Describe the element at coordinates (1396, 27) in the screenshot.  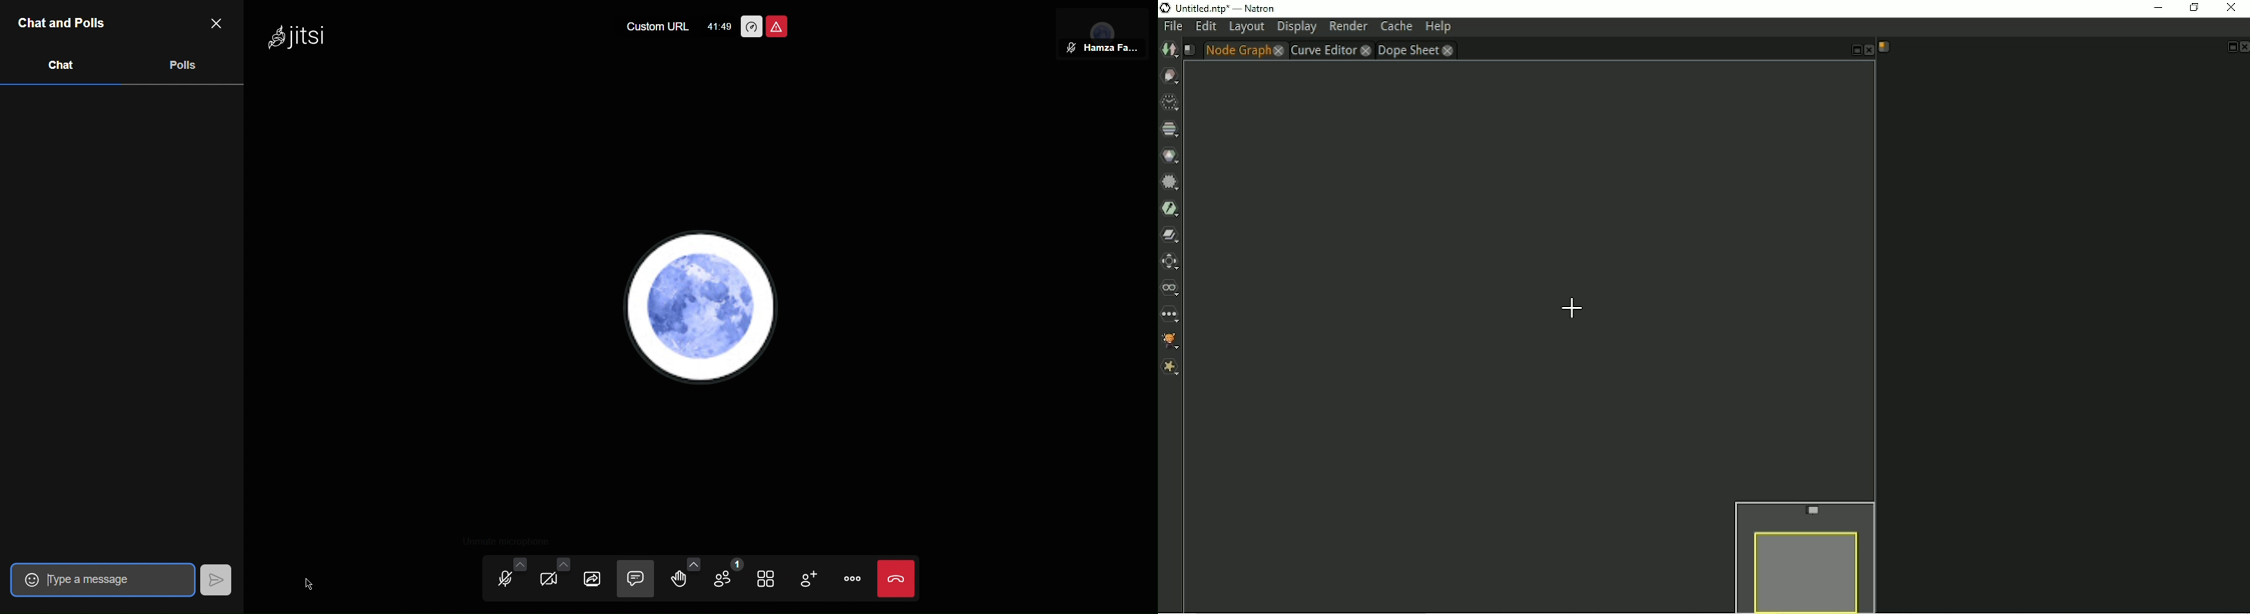
I see `Cache` at that location.